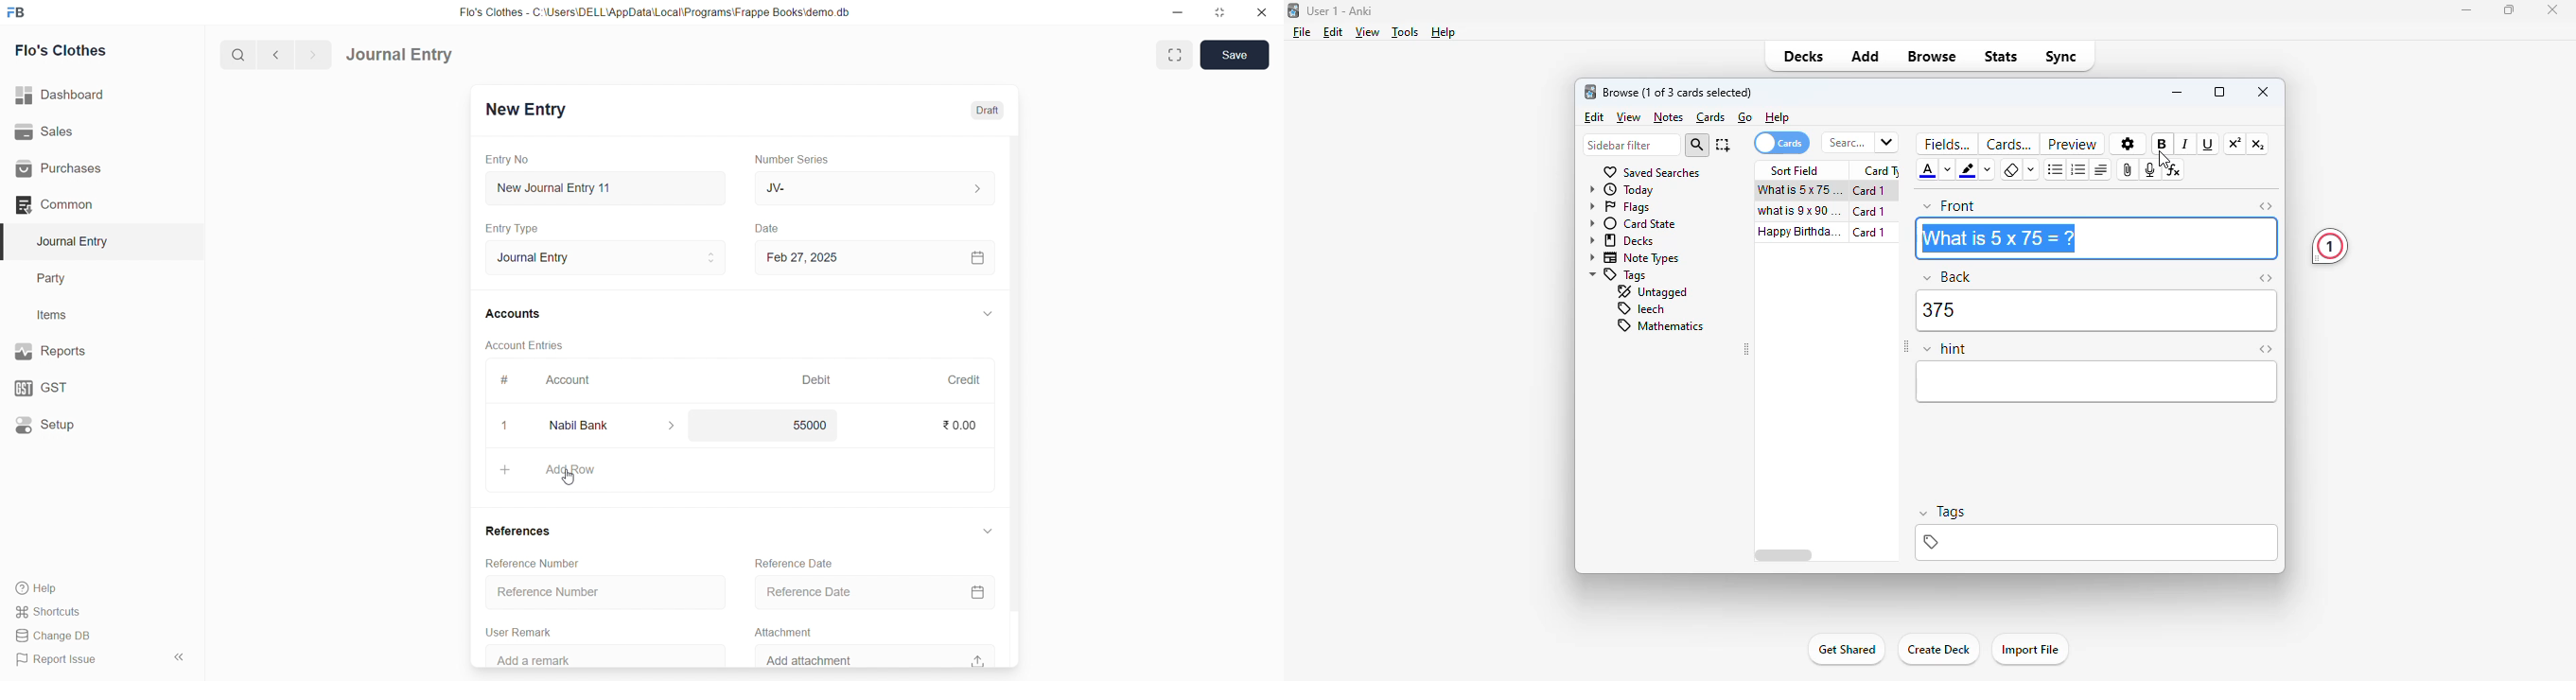 The width and height of the screenshot is (2576, 700). What do you see at coordinates (1176, 11) in the screenshot?
I see `minimize` at bounding box center [1176, 11].